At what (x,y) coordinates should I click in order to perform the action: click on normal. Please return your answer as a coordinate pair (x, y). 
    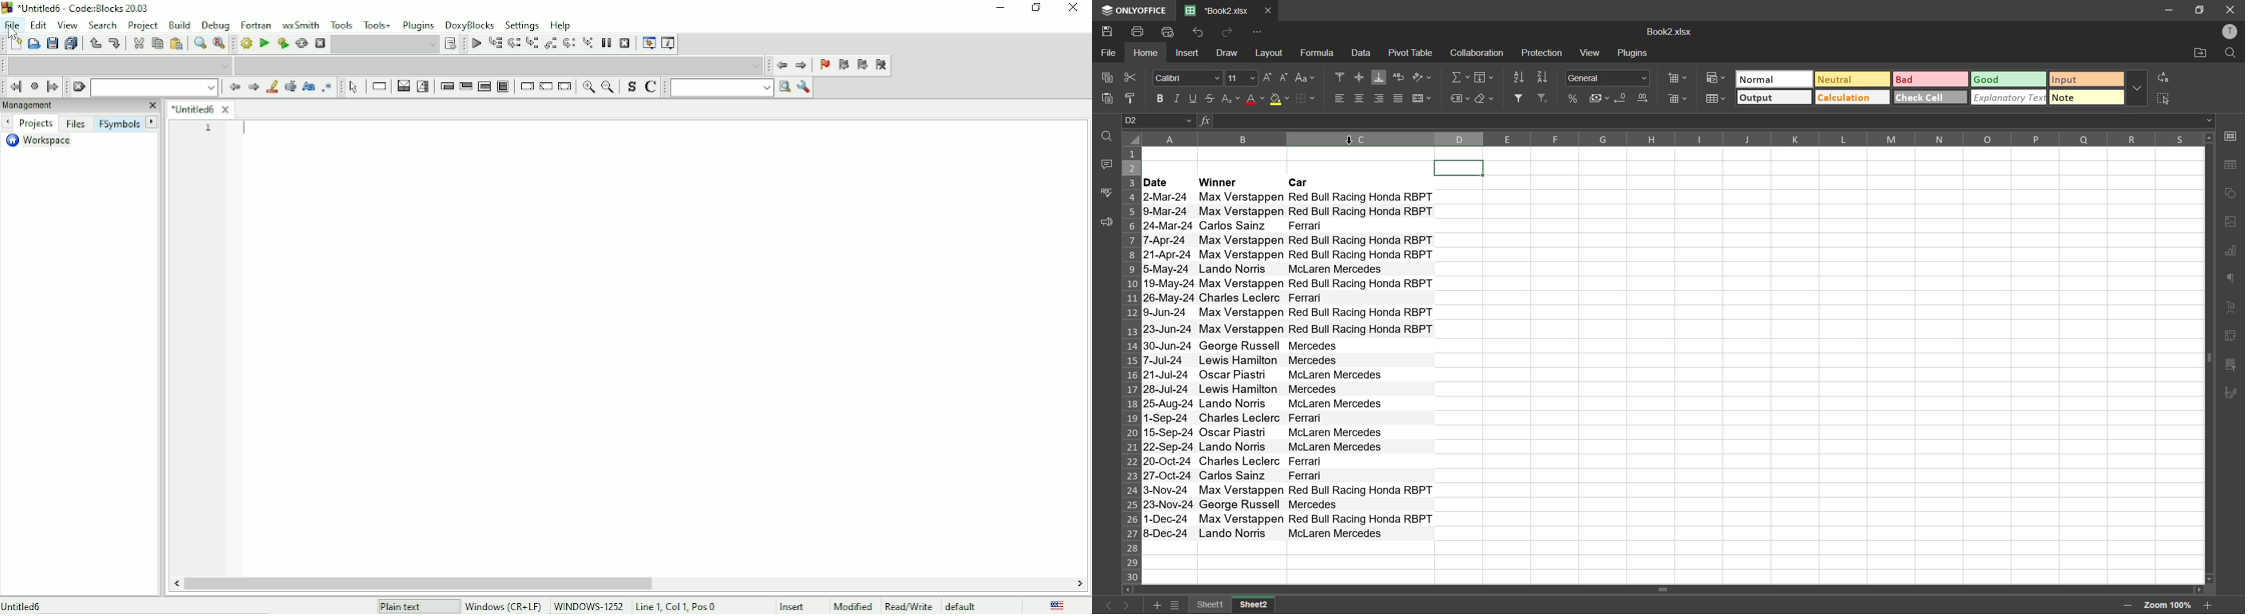
    Looking at the image, I should click on (1774, 79).